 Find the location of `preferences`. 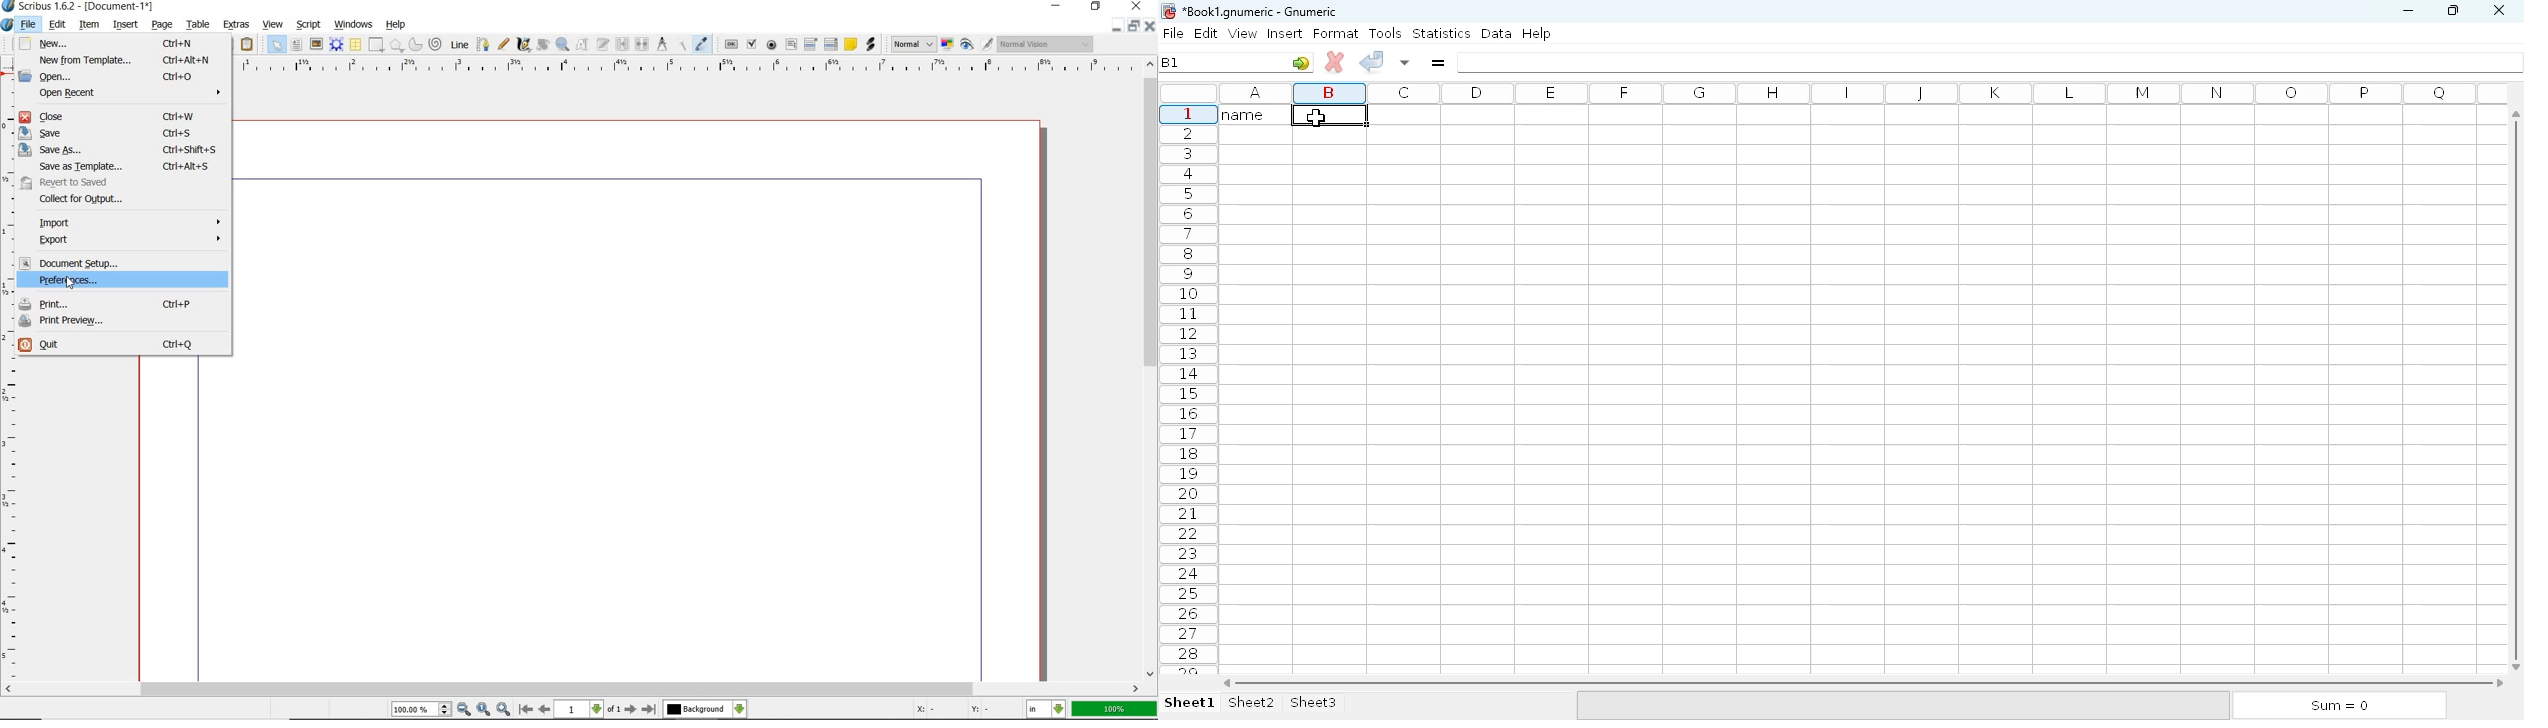

preferences is located at coordinates (96, 280).